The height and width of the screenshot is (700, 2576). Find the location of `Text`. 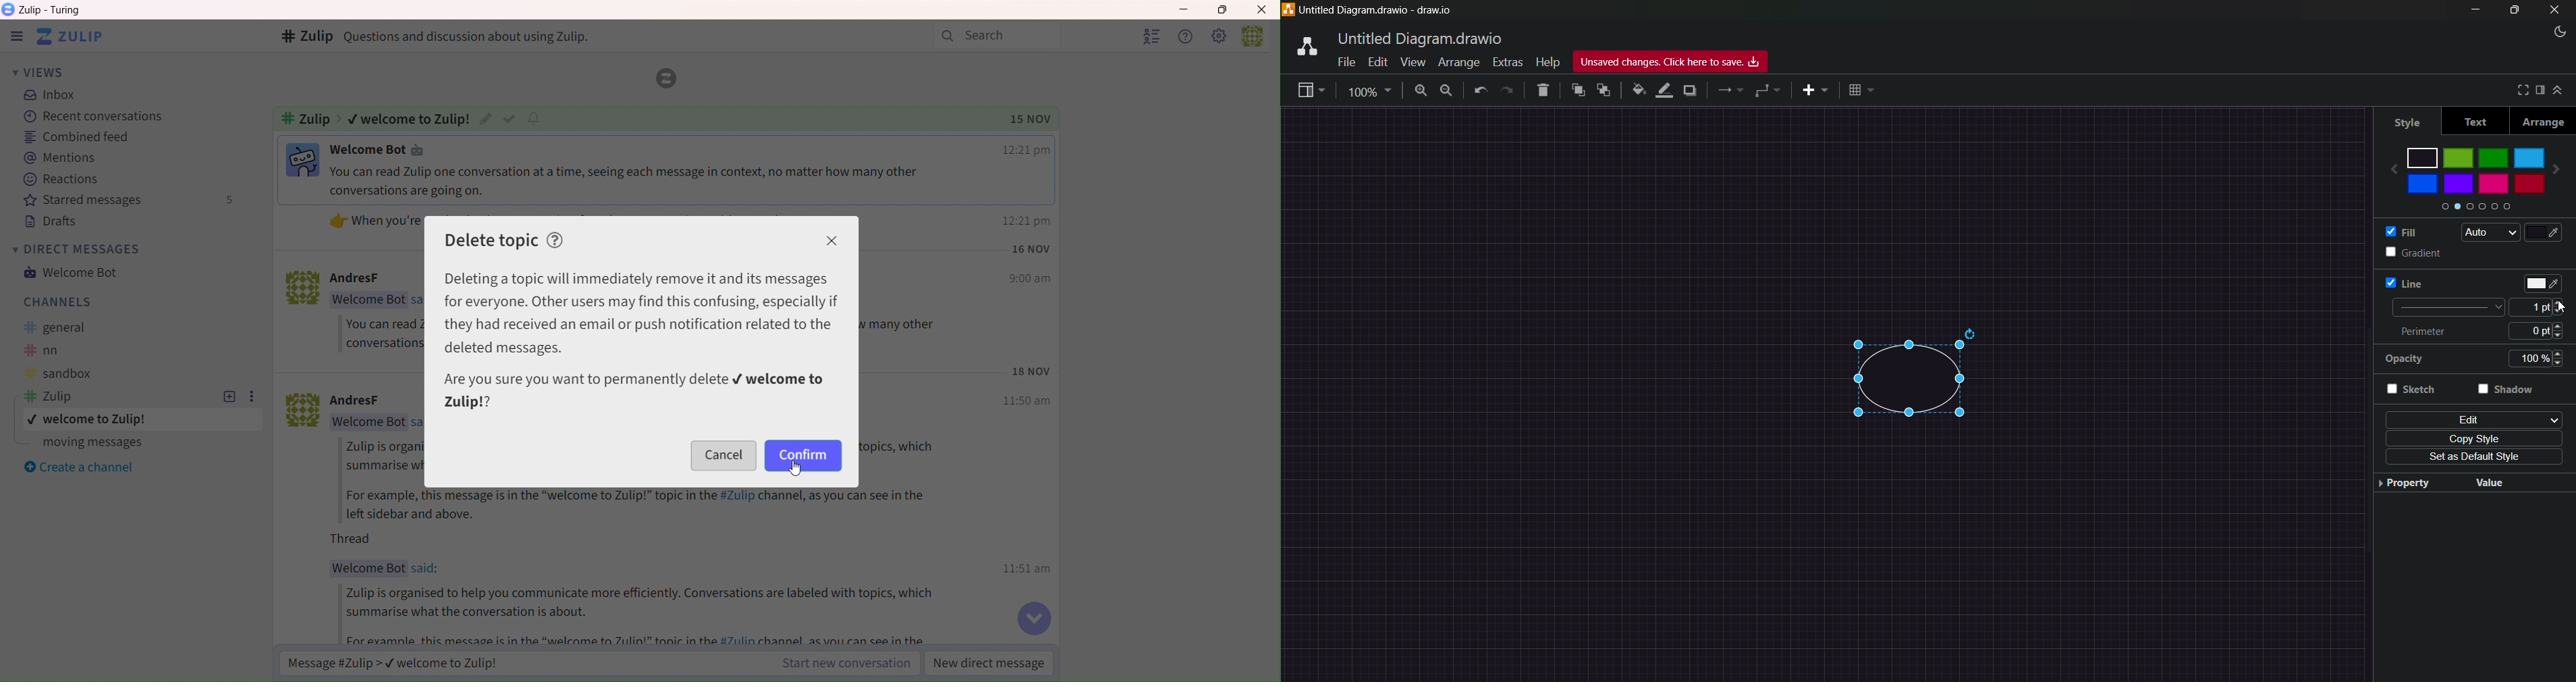

Text is located at coordinates (368, 421).